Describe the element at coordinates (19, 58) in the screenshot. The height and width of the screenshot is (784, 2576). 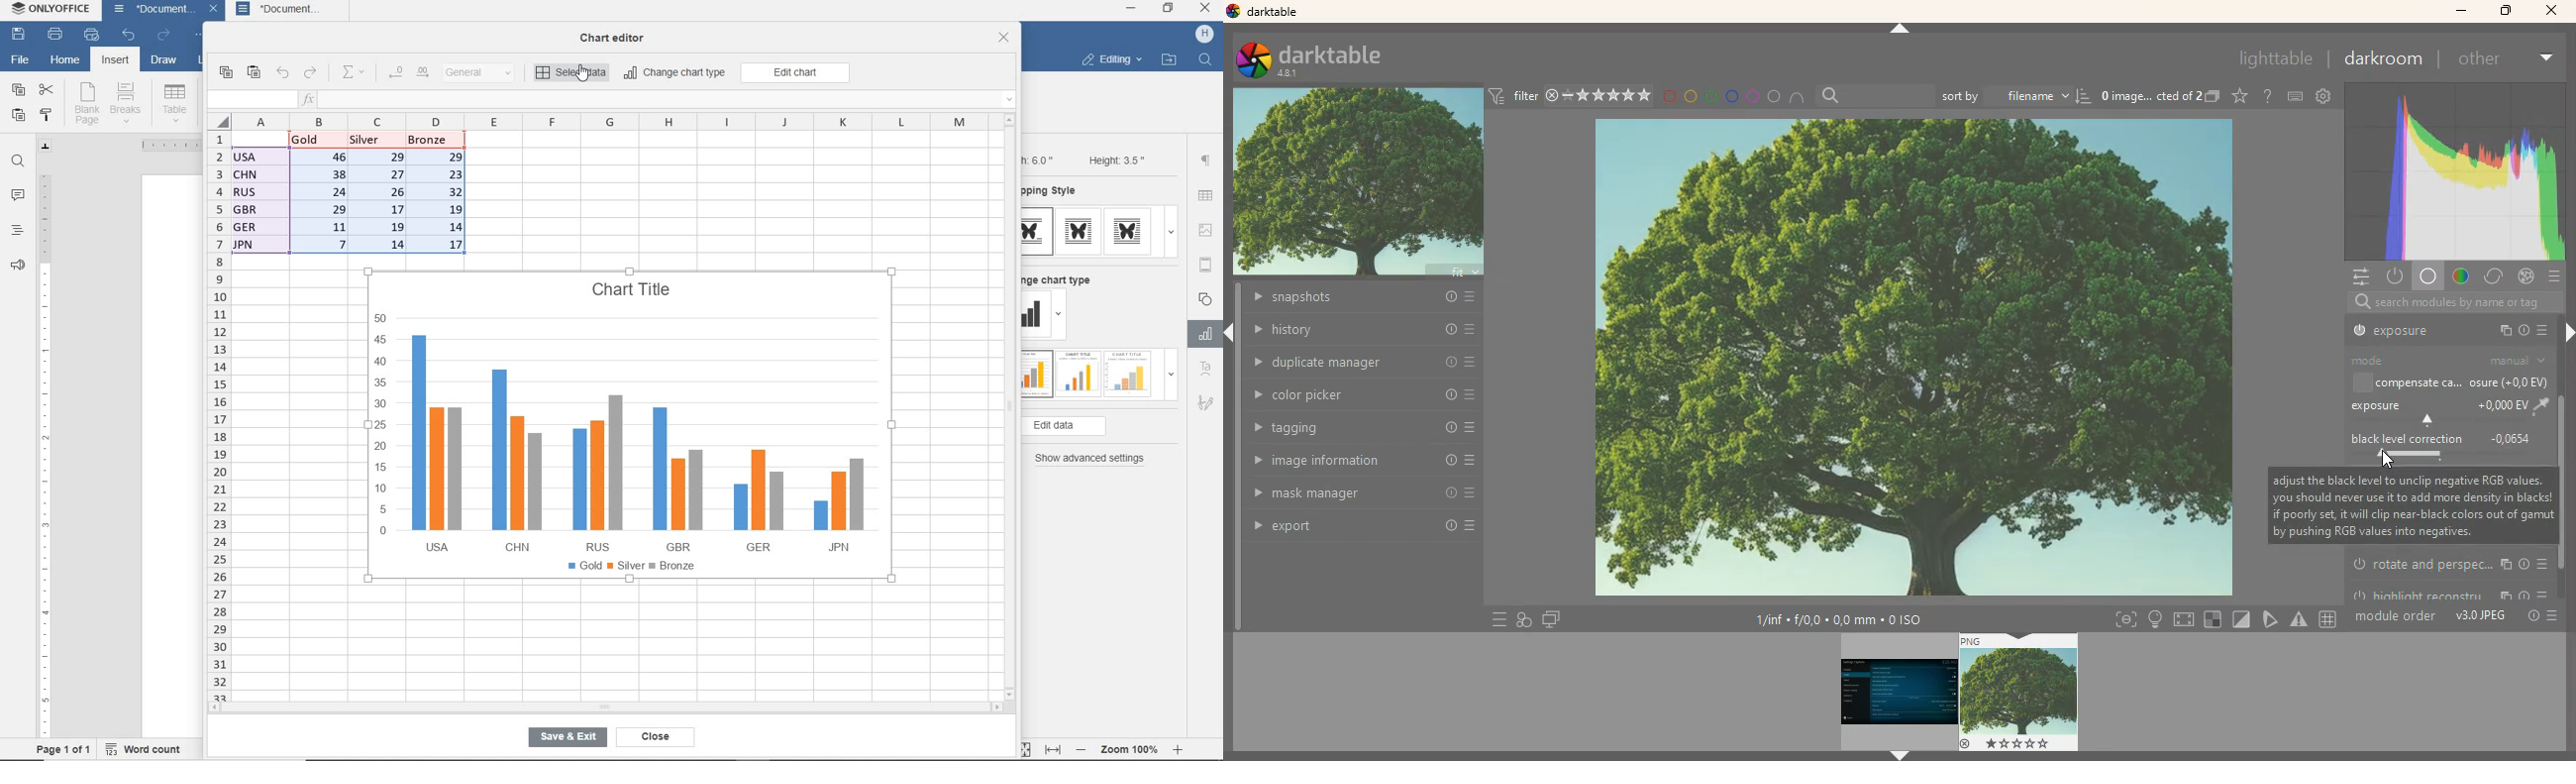
I see `file` at that location.